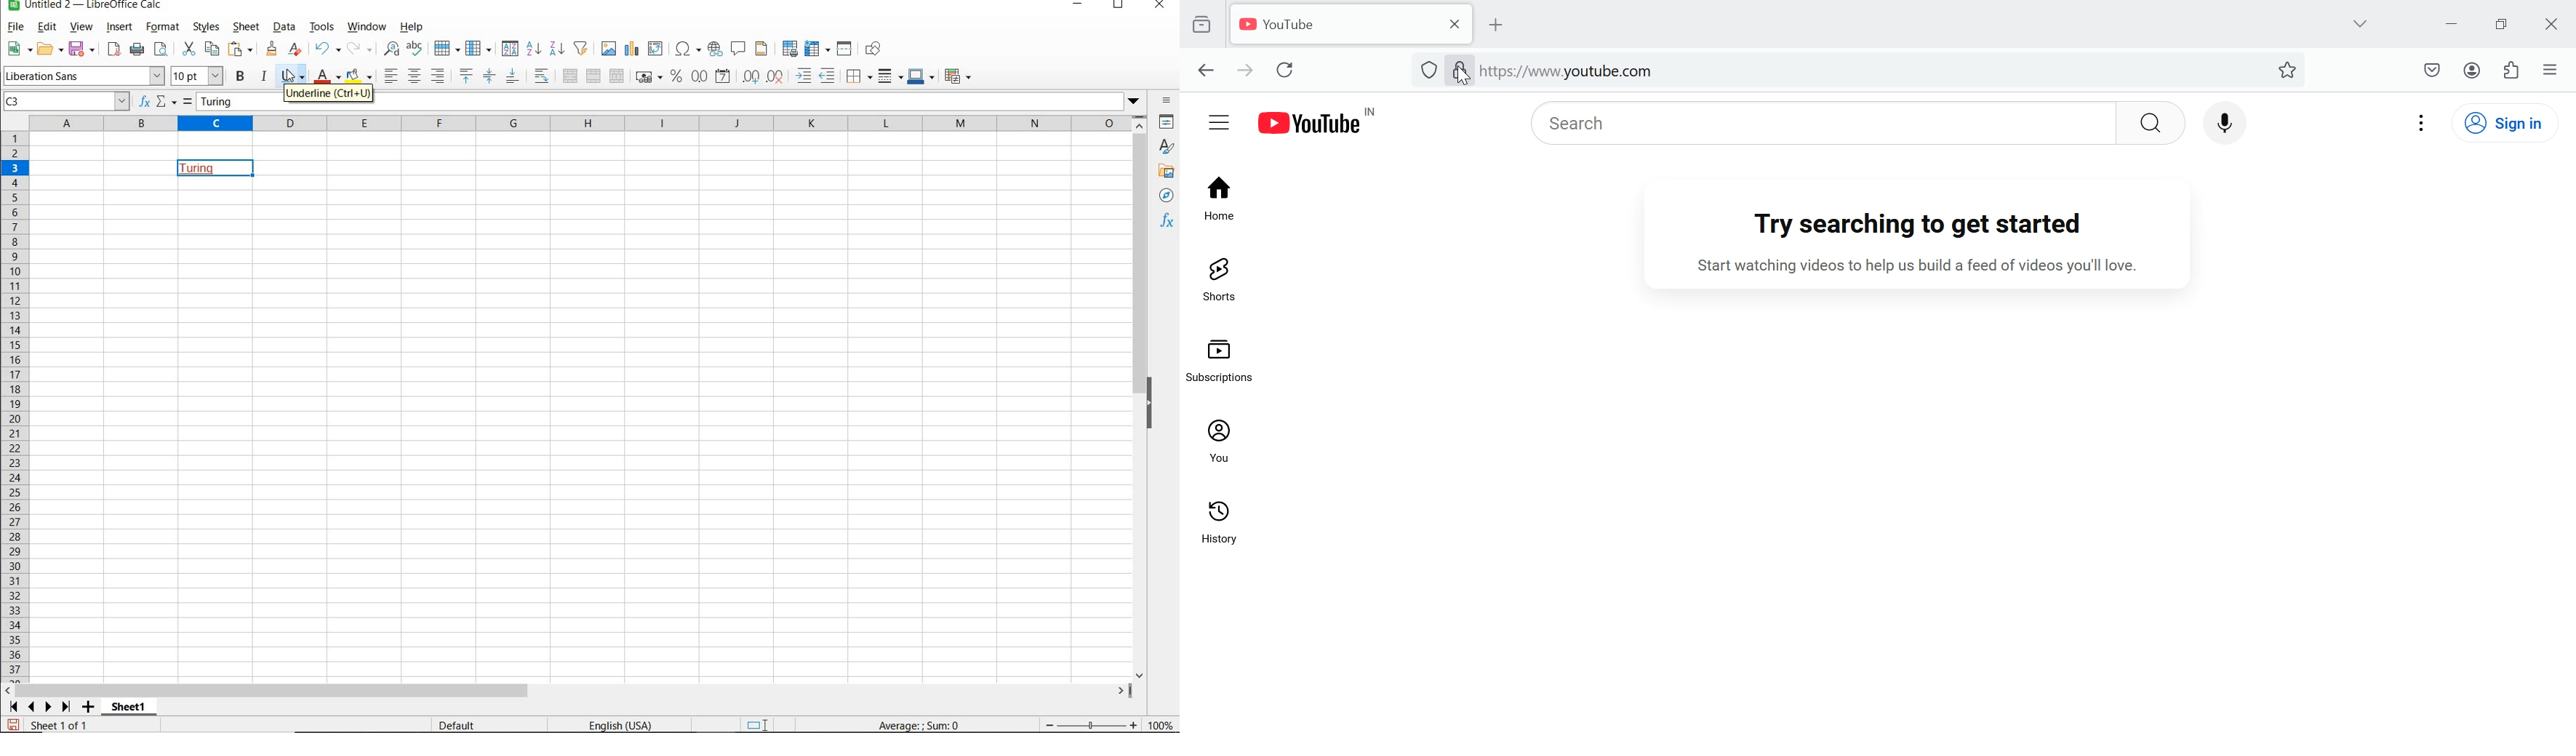 The width and height of the screenshot is (2576, 756). Describe the element at coordinates (415, 77) in the screenshot. I see `ALIGN CENTER` at that location.